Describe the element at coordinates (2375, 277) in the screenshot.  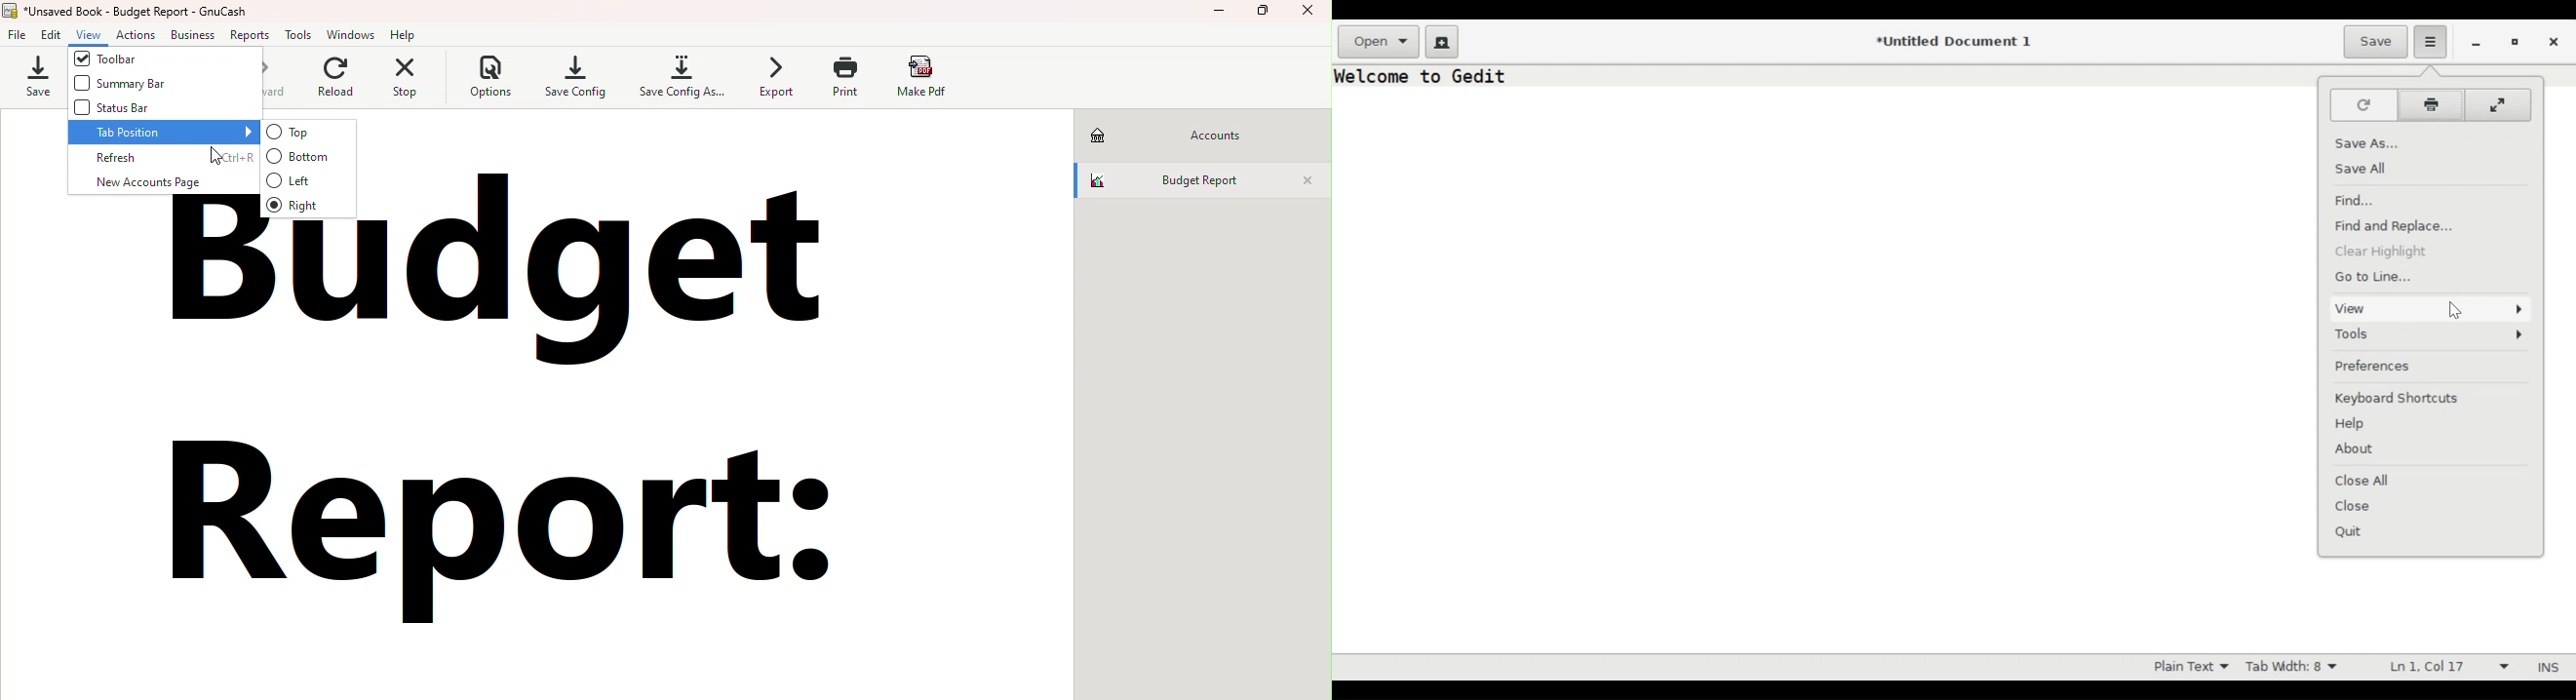
I see `Go to Line` at that location.